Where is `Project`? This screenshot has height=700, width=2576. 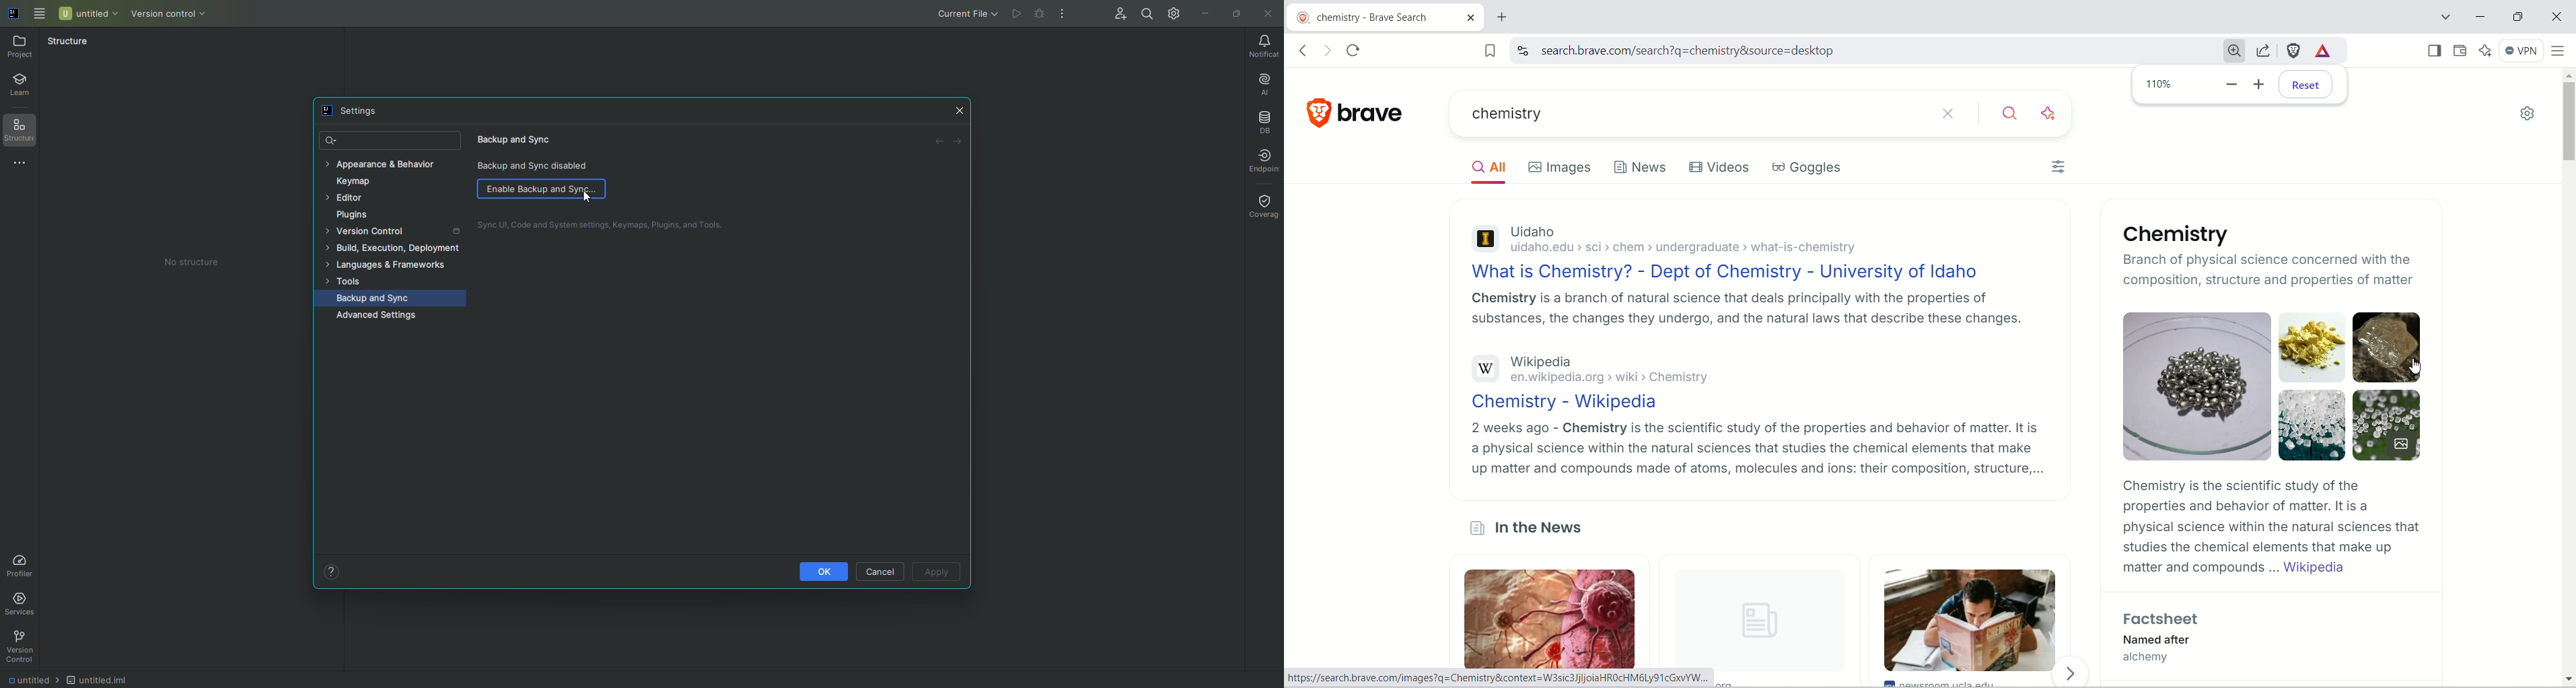 Project is located at coordinates (22, 46).